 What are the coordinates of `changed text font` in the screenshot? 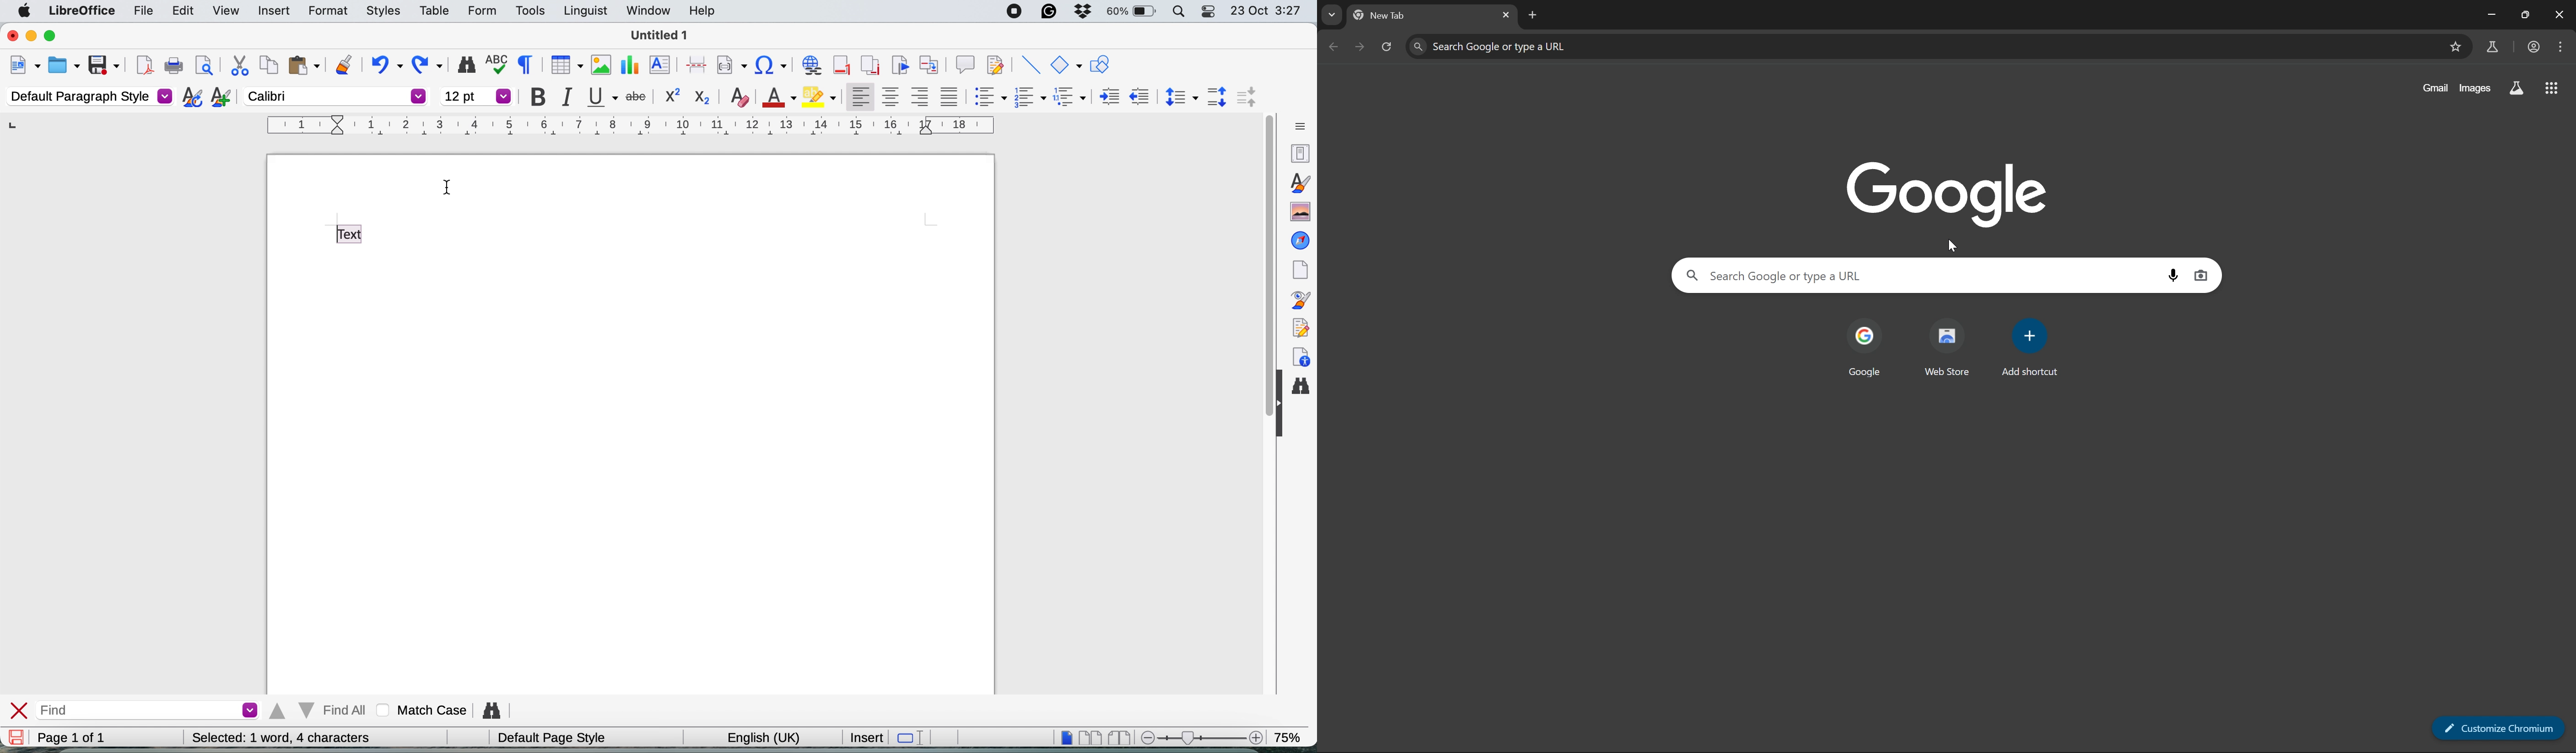 It's located at (336, 97).